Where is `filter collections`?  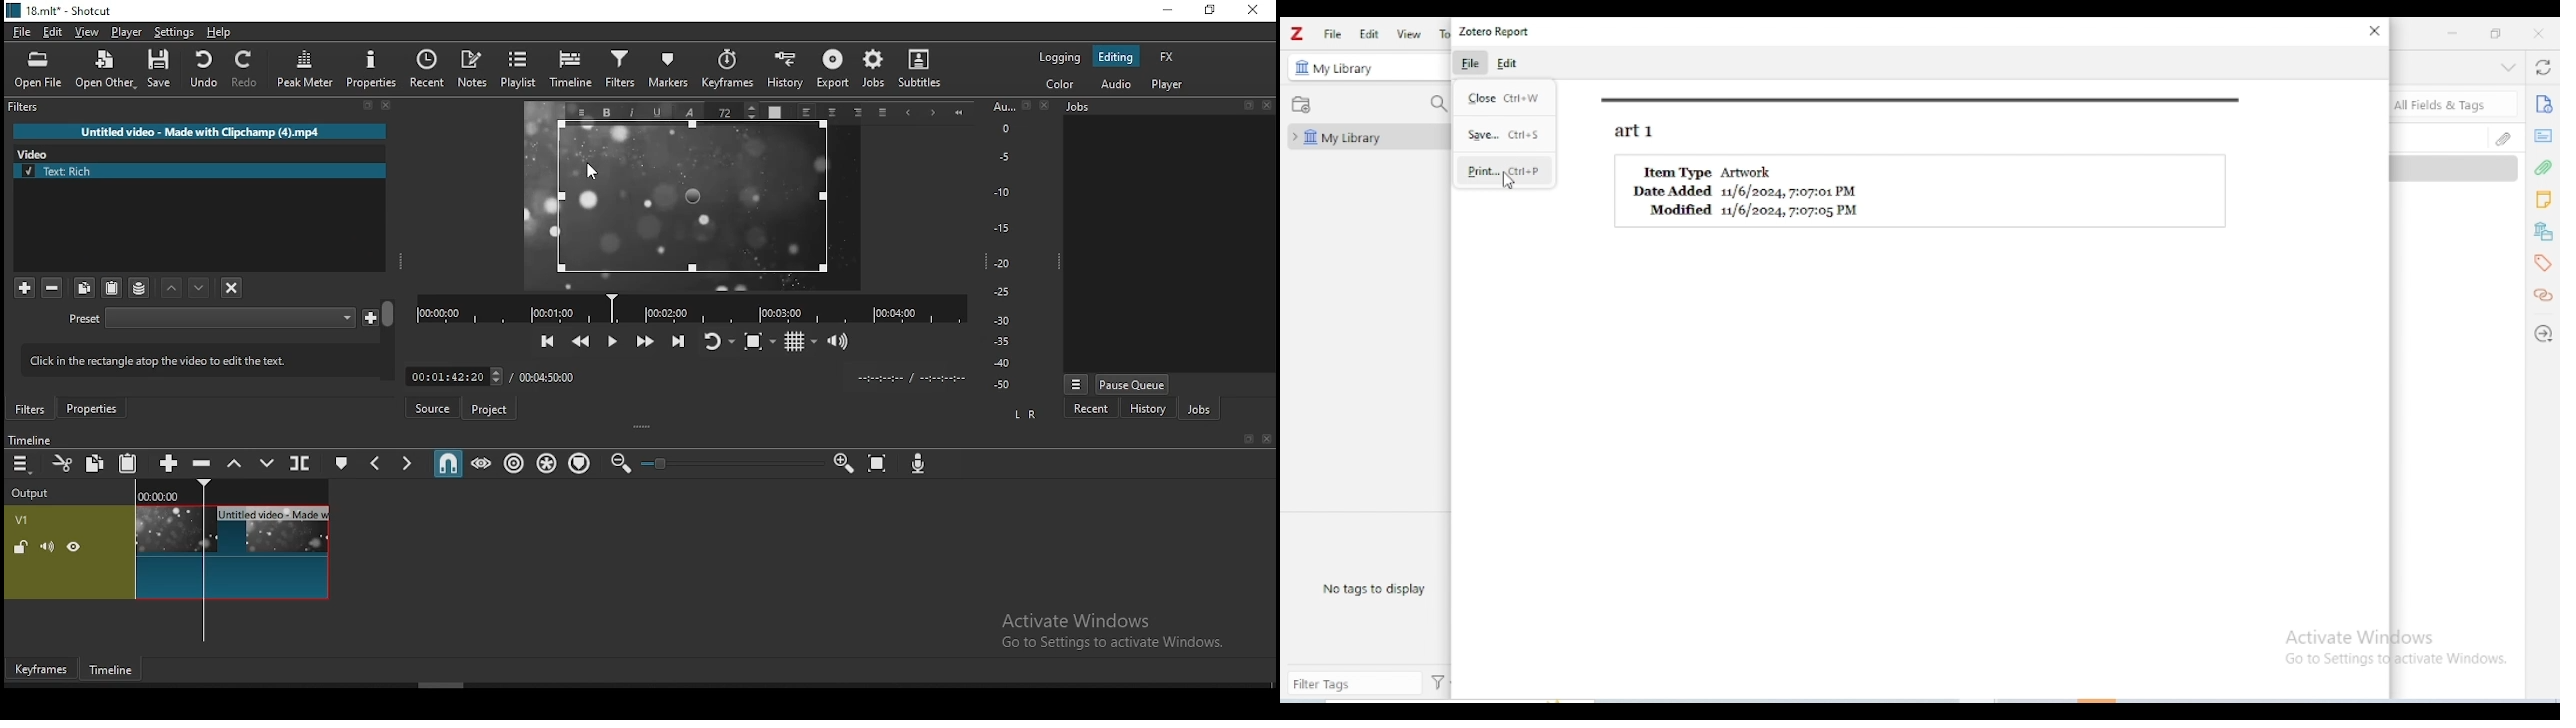 filter collections is located at coordinates (1438, 105).